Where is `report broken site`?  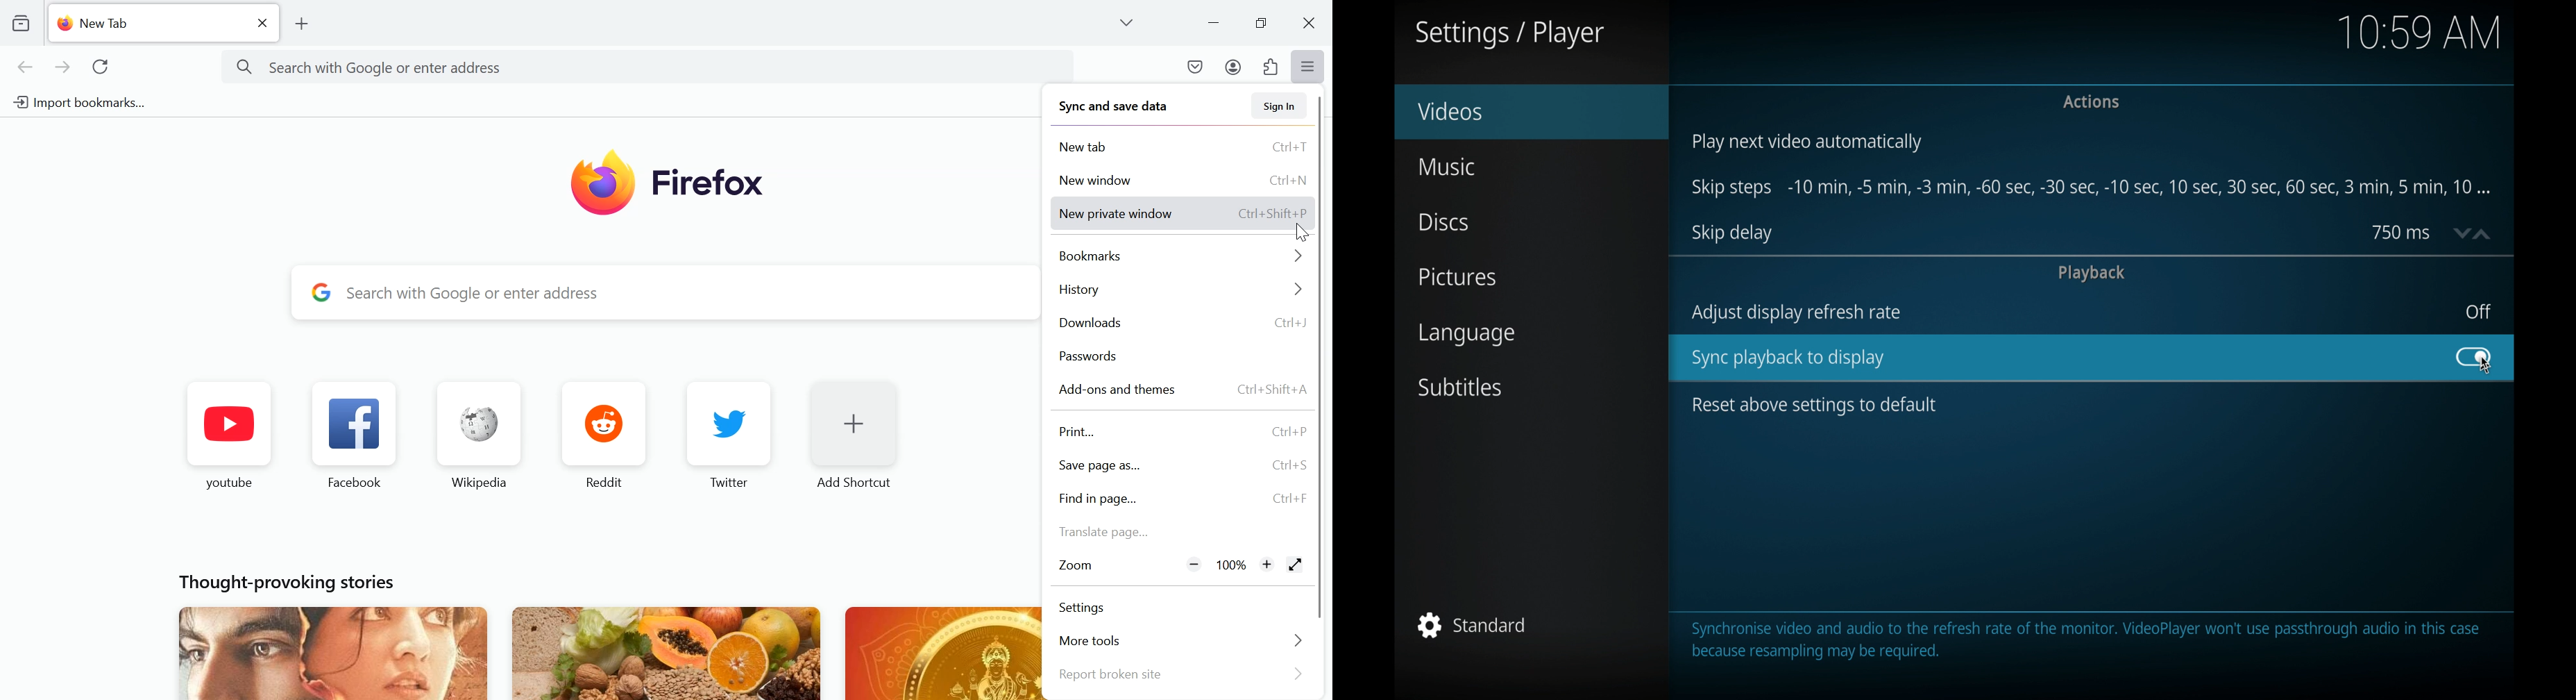
report broken site is located at coordinates (1181, 675).